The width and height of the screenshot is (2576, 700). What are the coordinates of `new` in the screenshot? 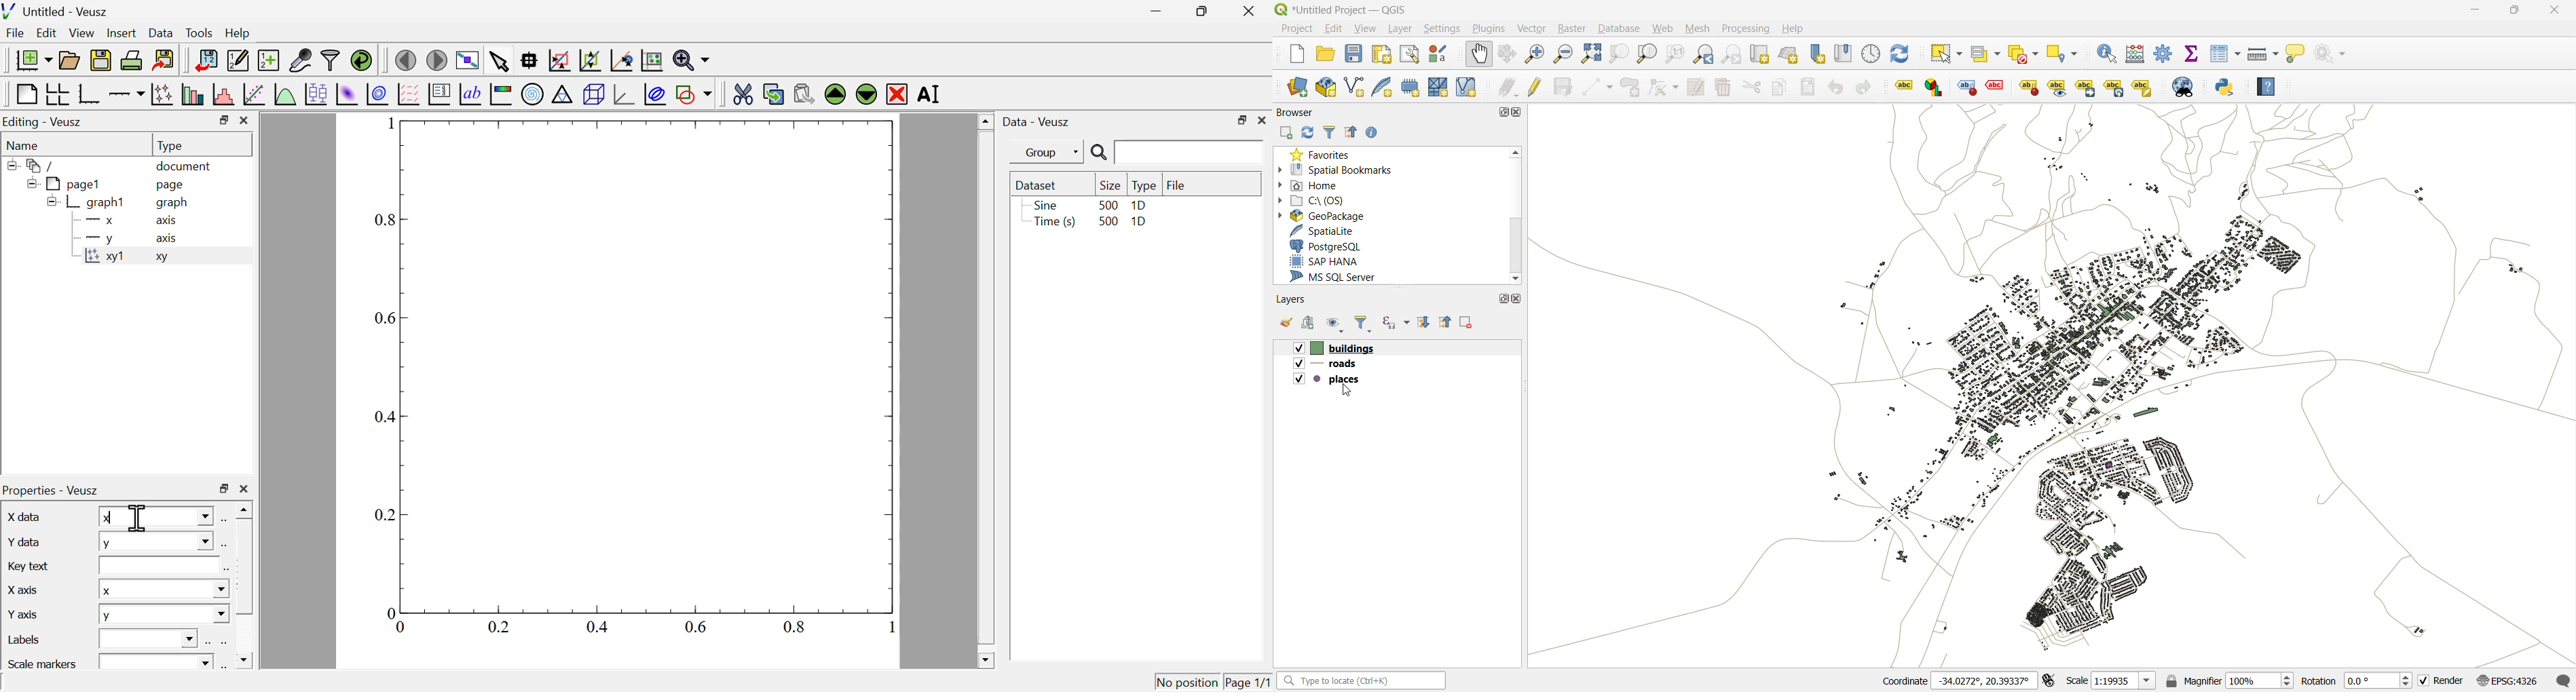 It's located at (1298, 55).